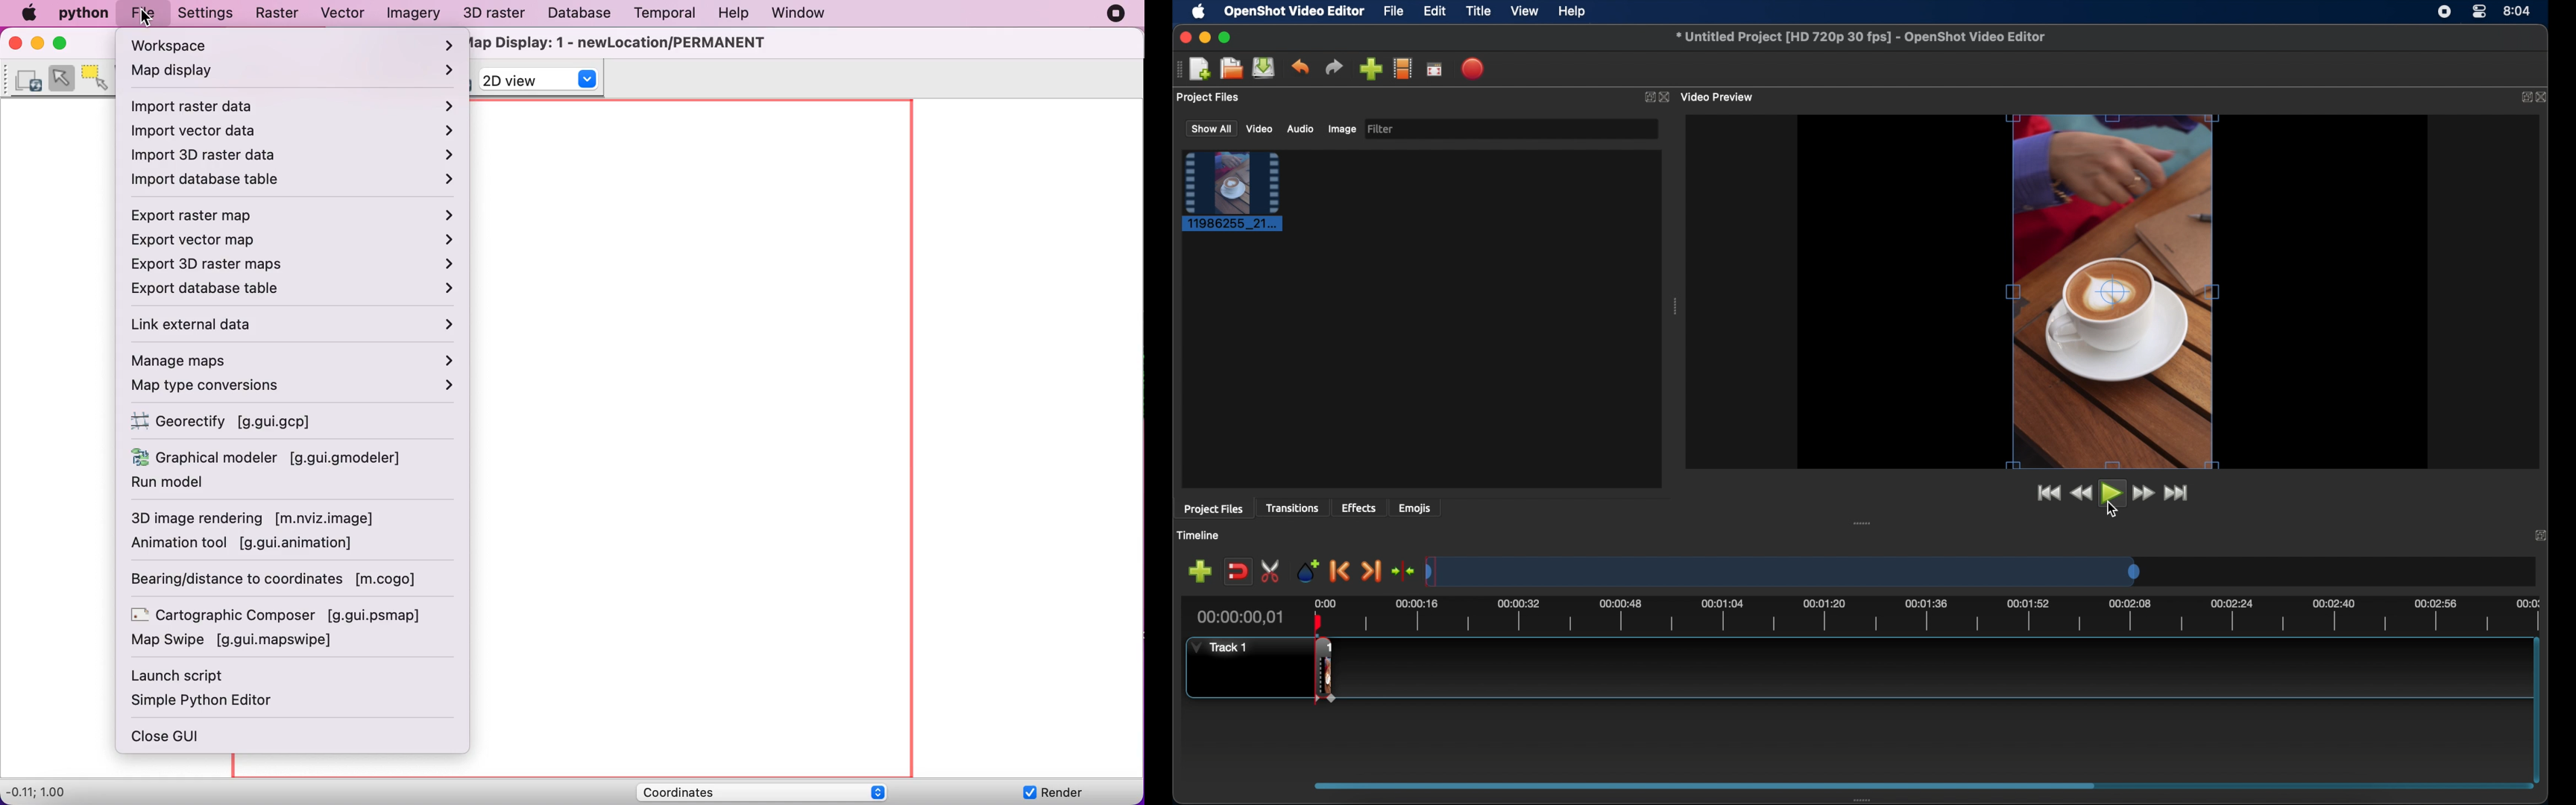 Image resolution: width=2576 pixels, height=812 pixels. I want to click on 0.00, so click(1326, 602).